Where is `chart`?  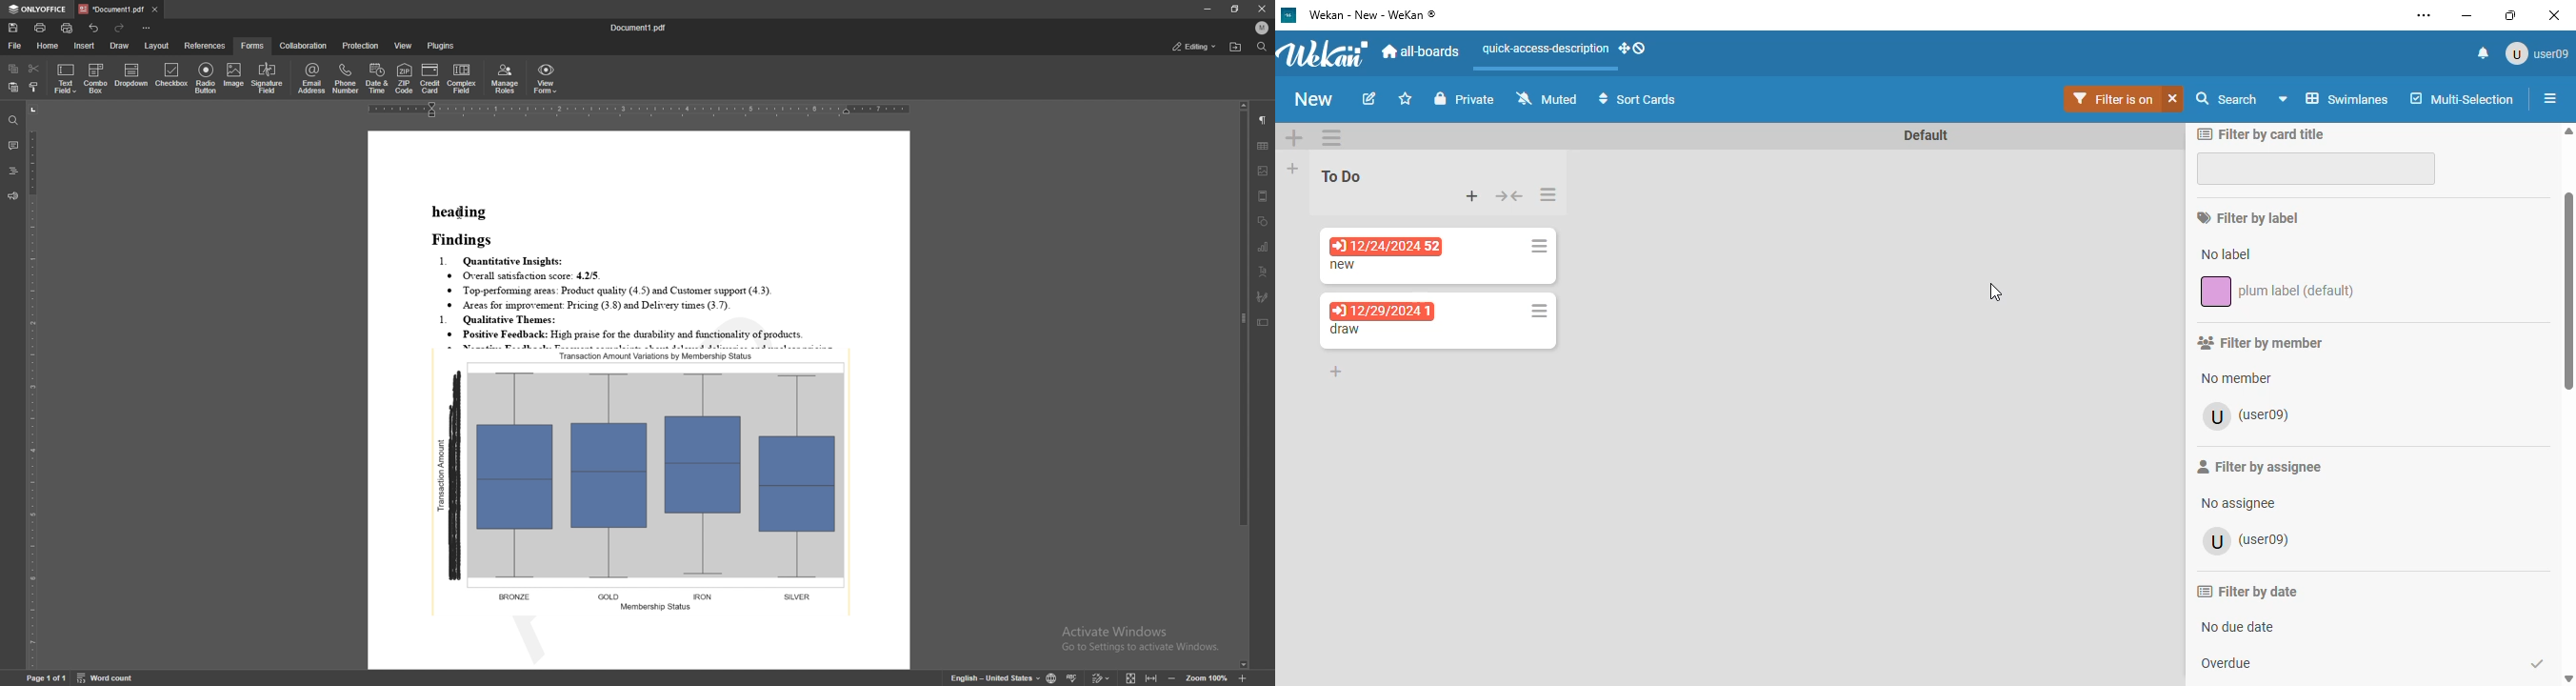 chart is located at coordinates (1264, 247).